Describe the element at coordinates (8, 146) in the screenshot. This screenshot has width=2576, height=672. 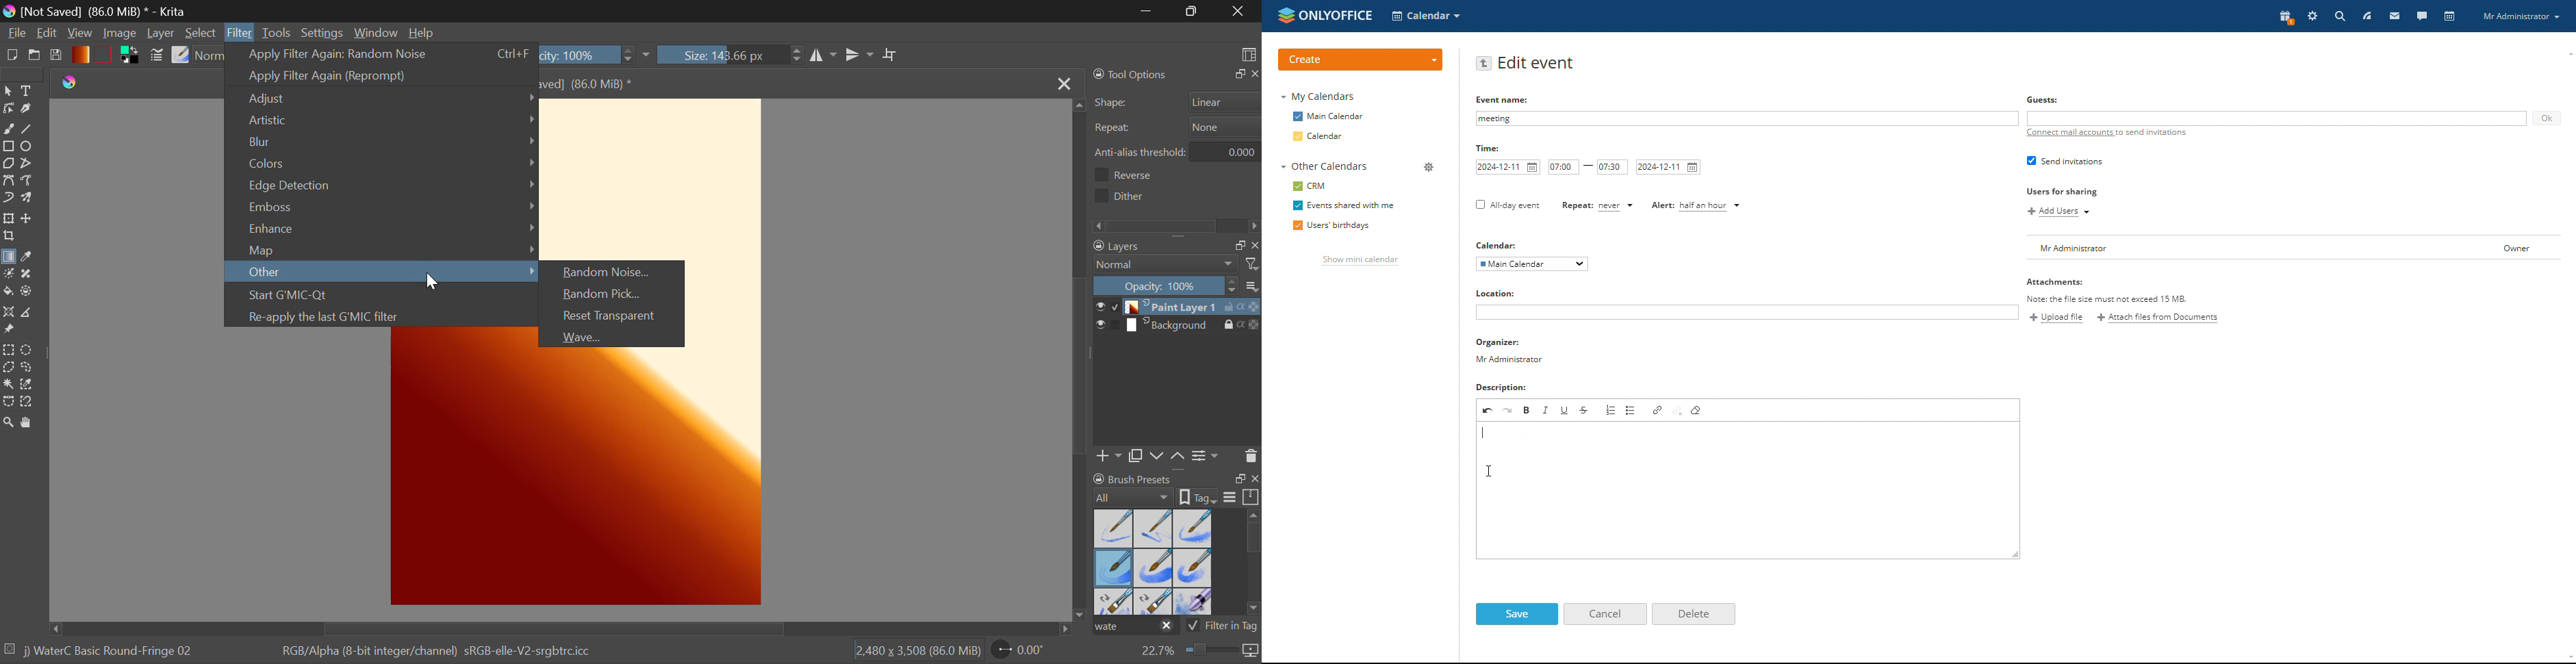
I see `Rectangle` at that location.